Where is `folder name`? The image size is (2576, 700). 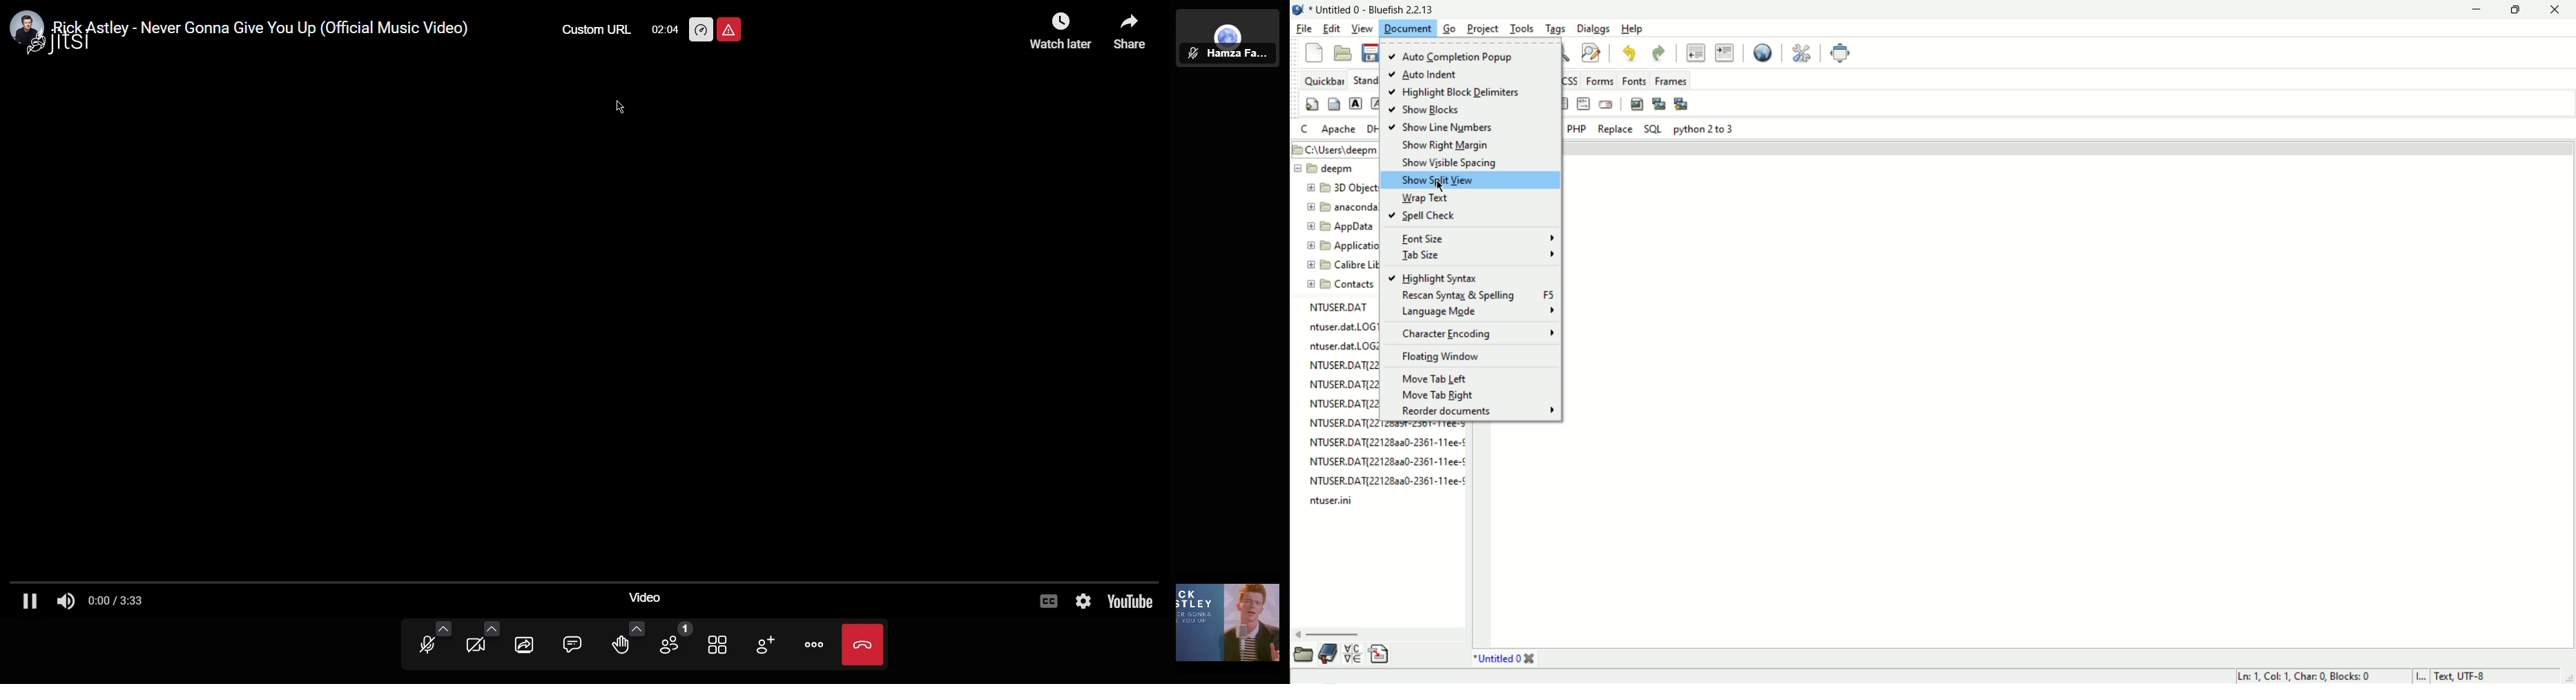
folder name is located at coordinates (1342, 226).